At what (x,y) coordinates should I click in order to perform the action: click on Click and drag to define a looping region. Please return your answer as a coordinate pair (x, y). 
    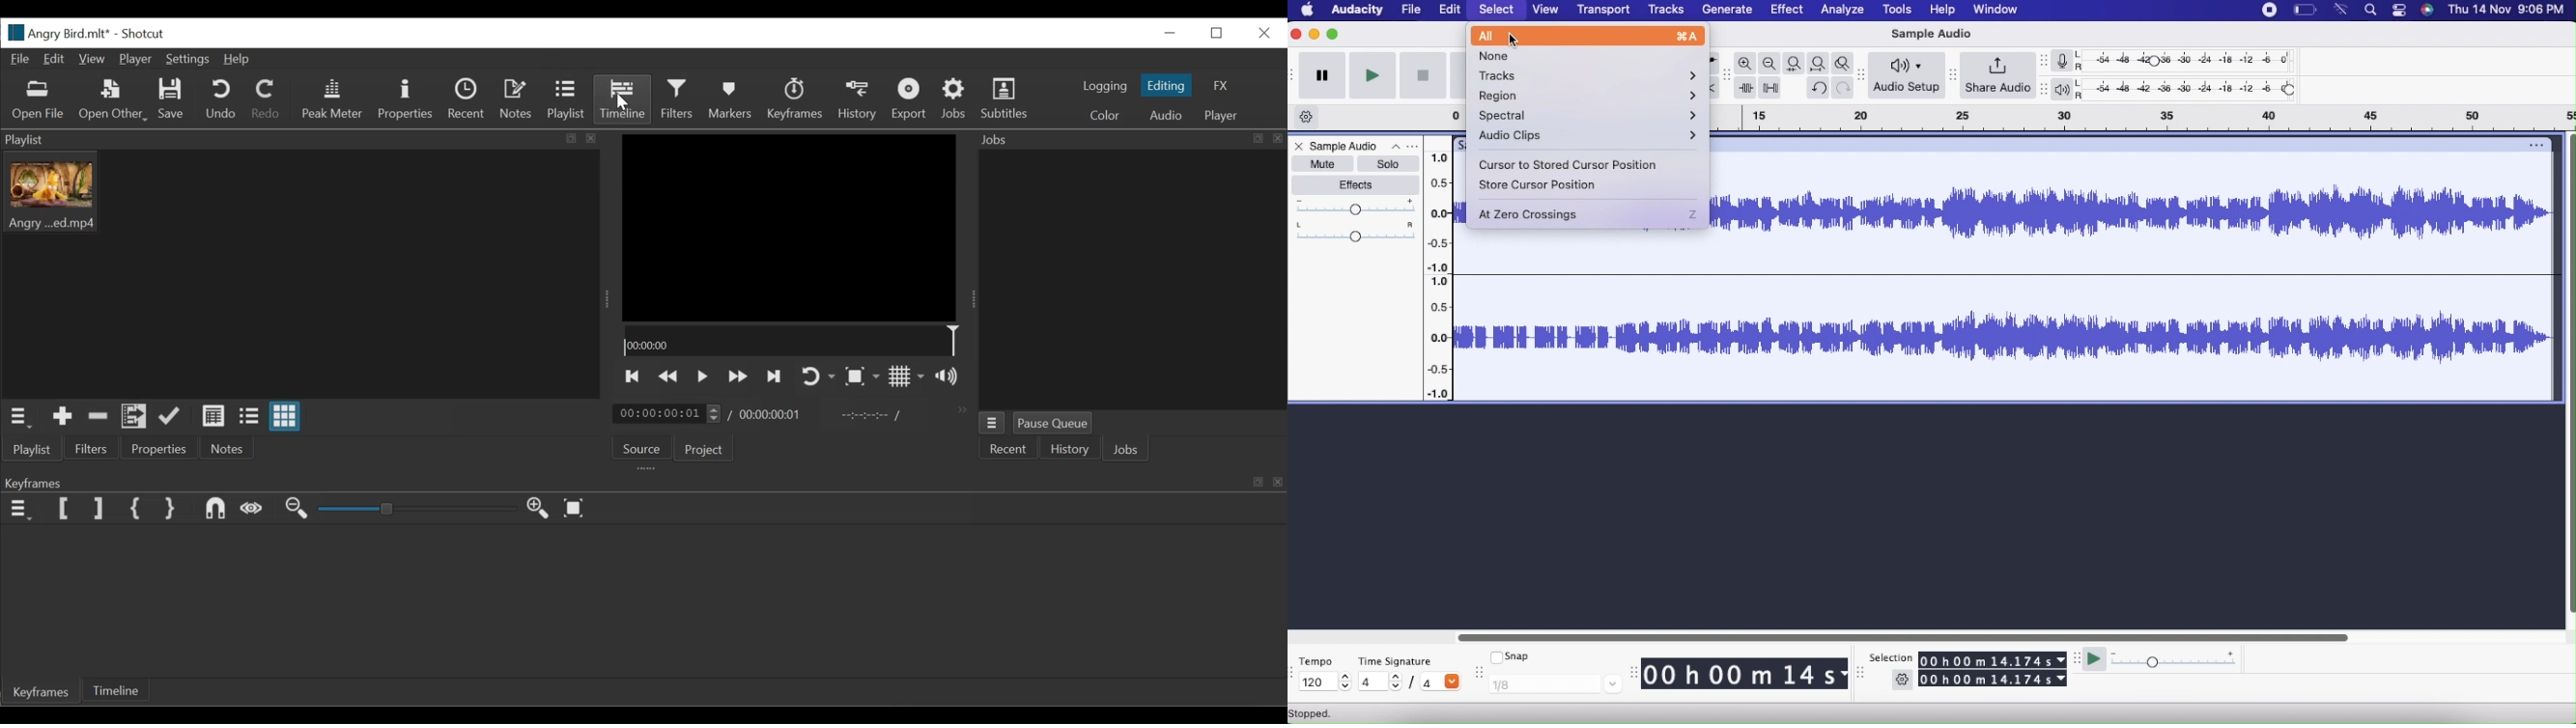
    Looking at the image, I should click on (2139, 119).